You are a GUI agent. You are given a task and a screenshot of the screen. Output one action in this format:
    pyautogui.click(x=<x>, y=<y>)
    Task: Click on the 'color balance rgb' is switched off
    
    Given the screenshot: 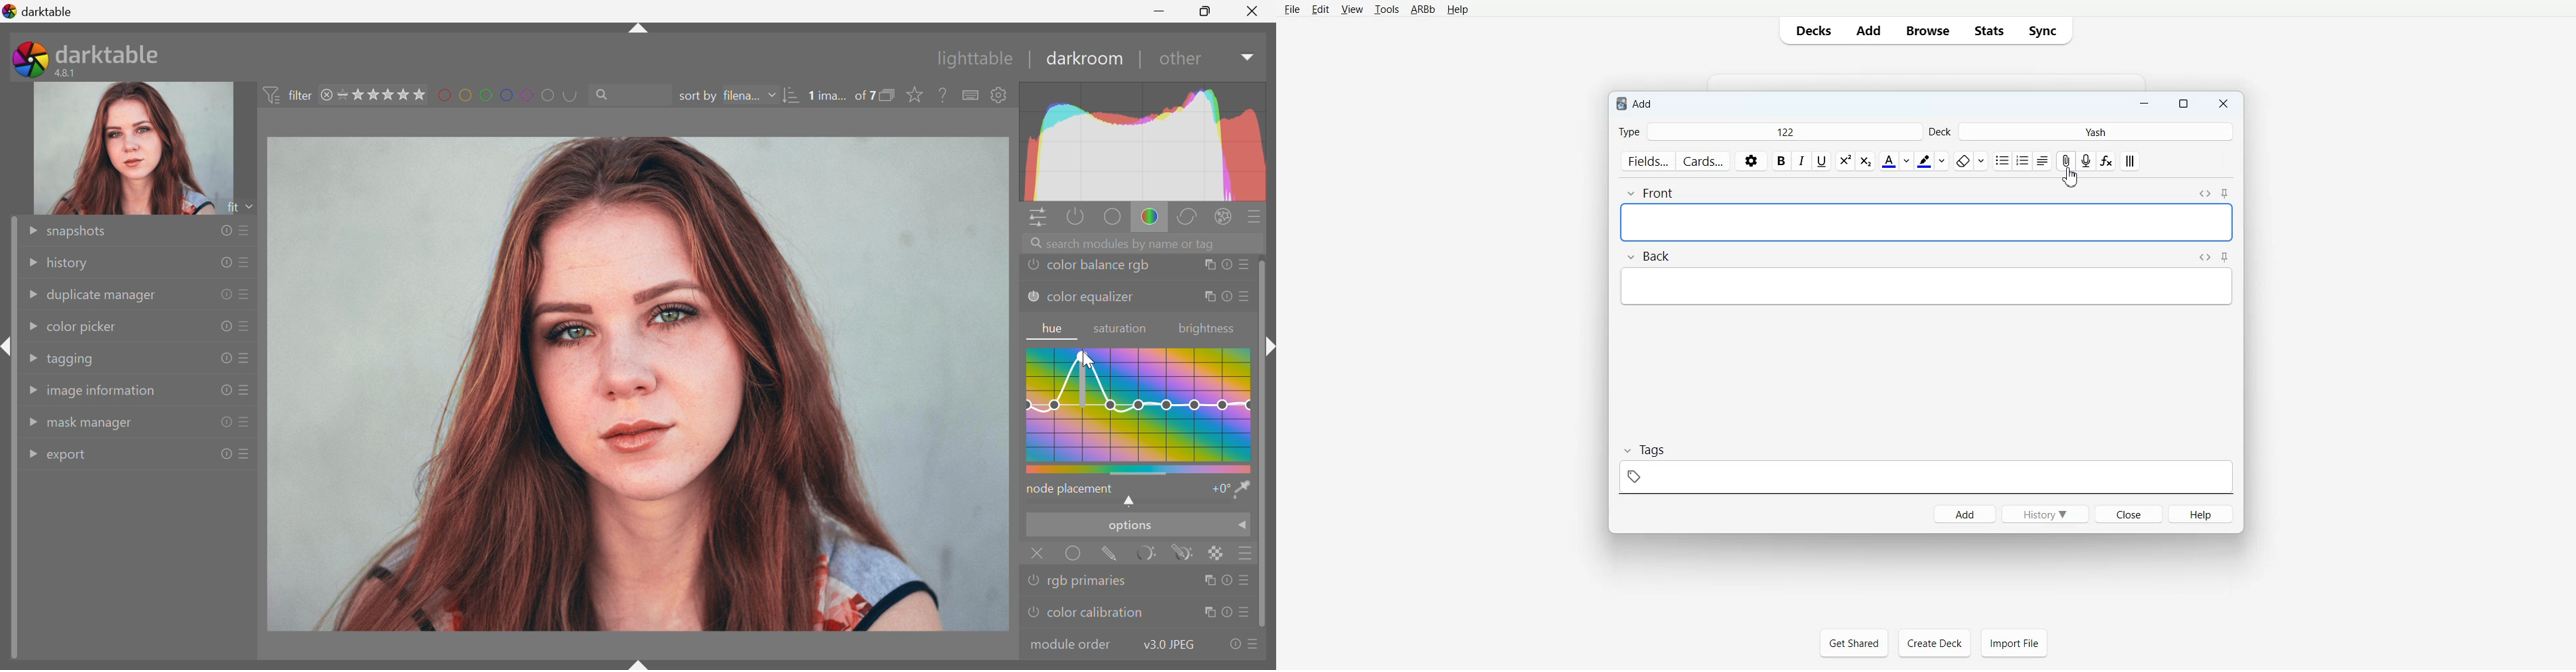 What is the action you would take?
    pyautogui.click(x=1034, y=267)
    